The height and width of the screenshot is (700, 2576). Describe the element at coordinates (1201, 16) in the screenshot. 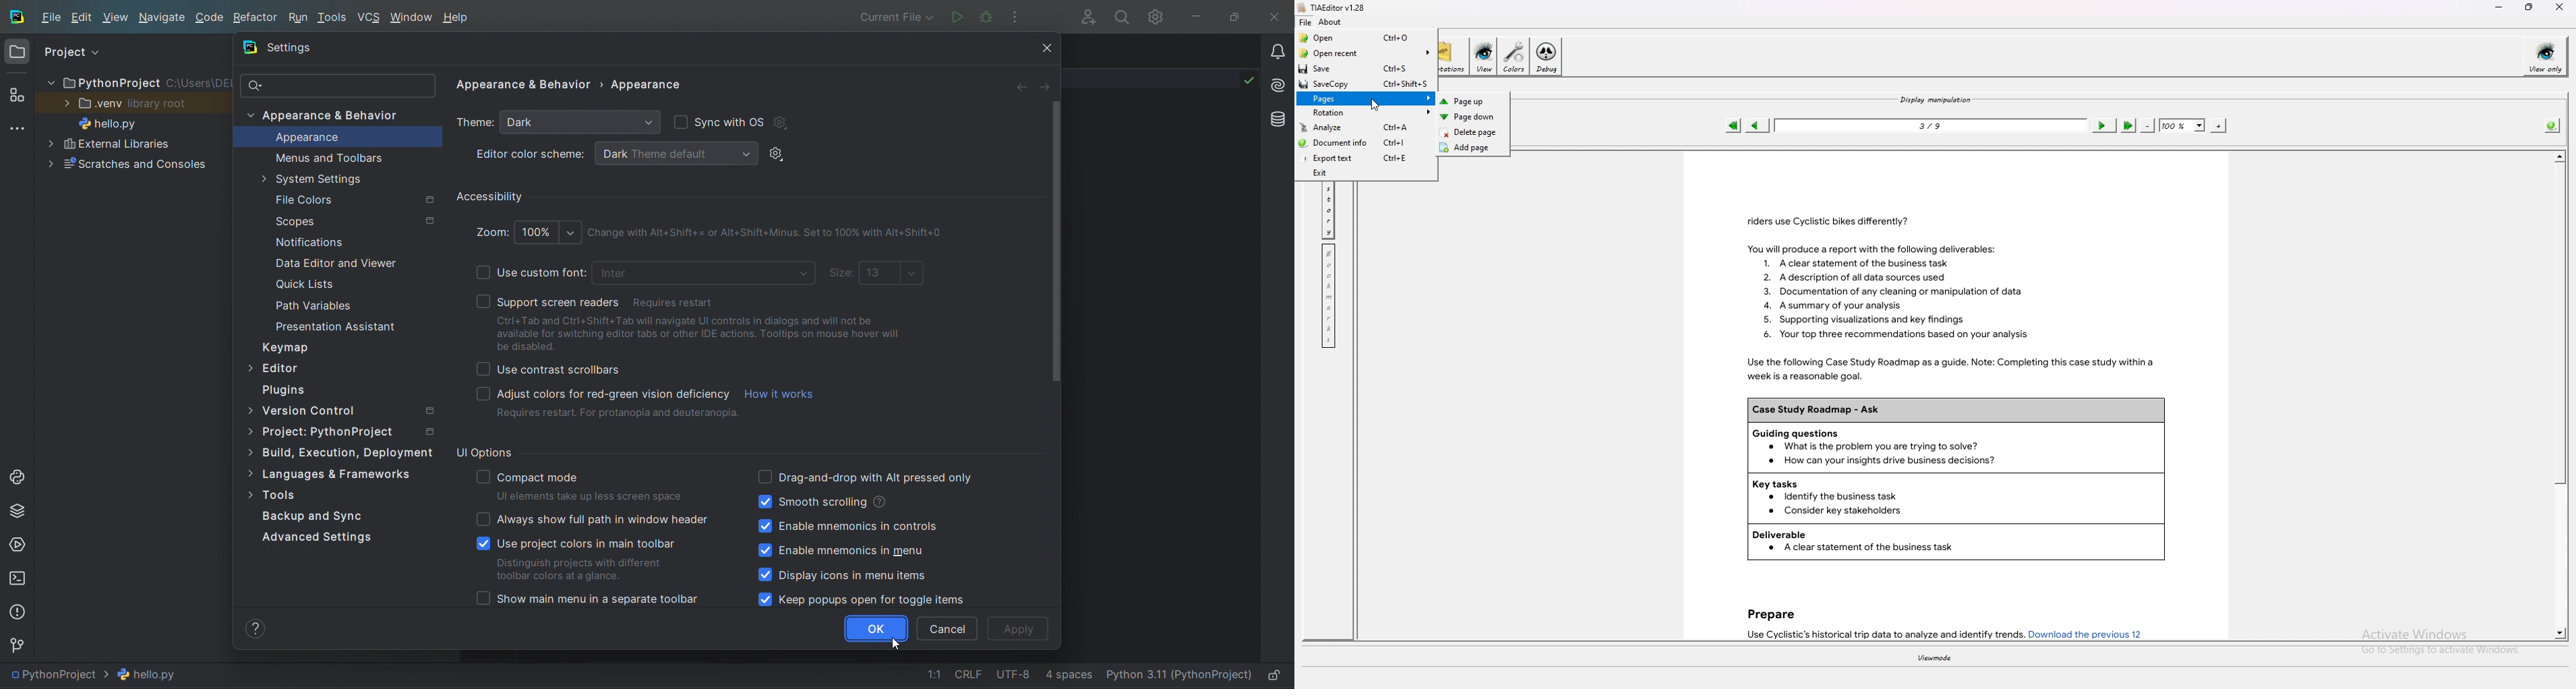

I see `minimize` at that location.